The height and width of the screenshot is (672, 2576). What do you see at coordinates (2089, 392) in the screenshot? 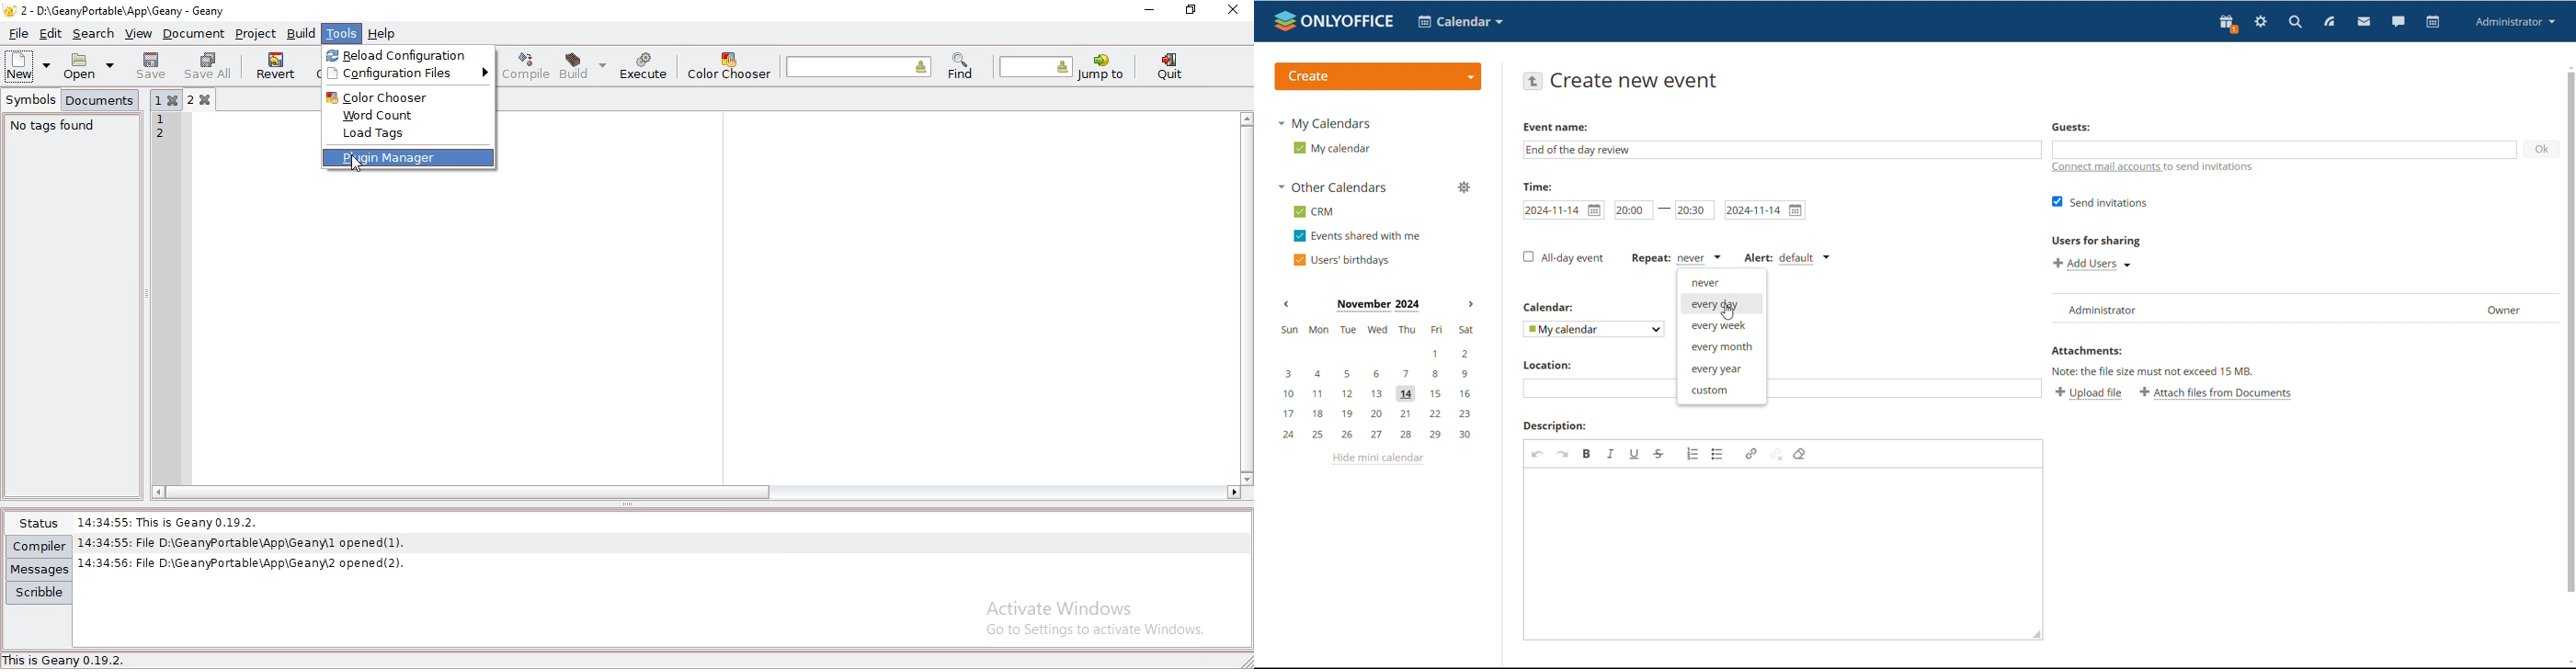
I see `upload file` at bounding box center [2089, 392].